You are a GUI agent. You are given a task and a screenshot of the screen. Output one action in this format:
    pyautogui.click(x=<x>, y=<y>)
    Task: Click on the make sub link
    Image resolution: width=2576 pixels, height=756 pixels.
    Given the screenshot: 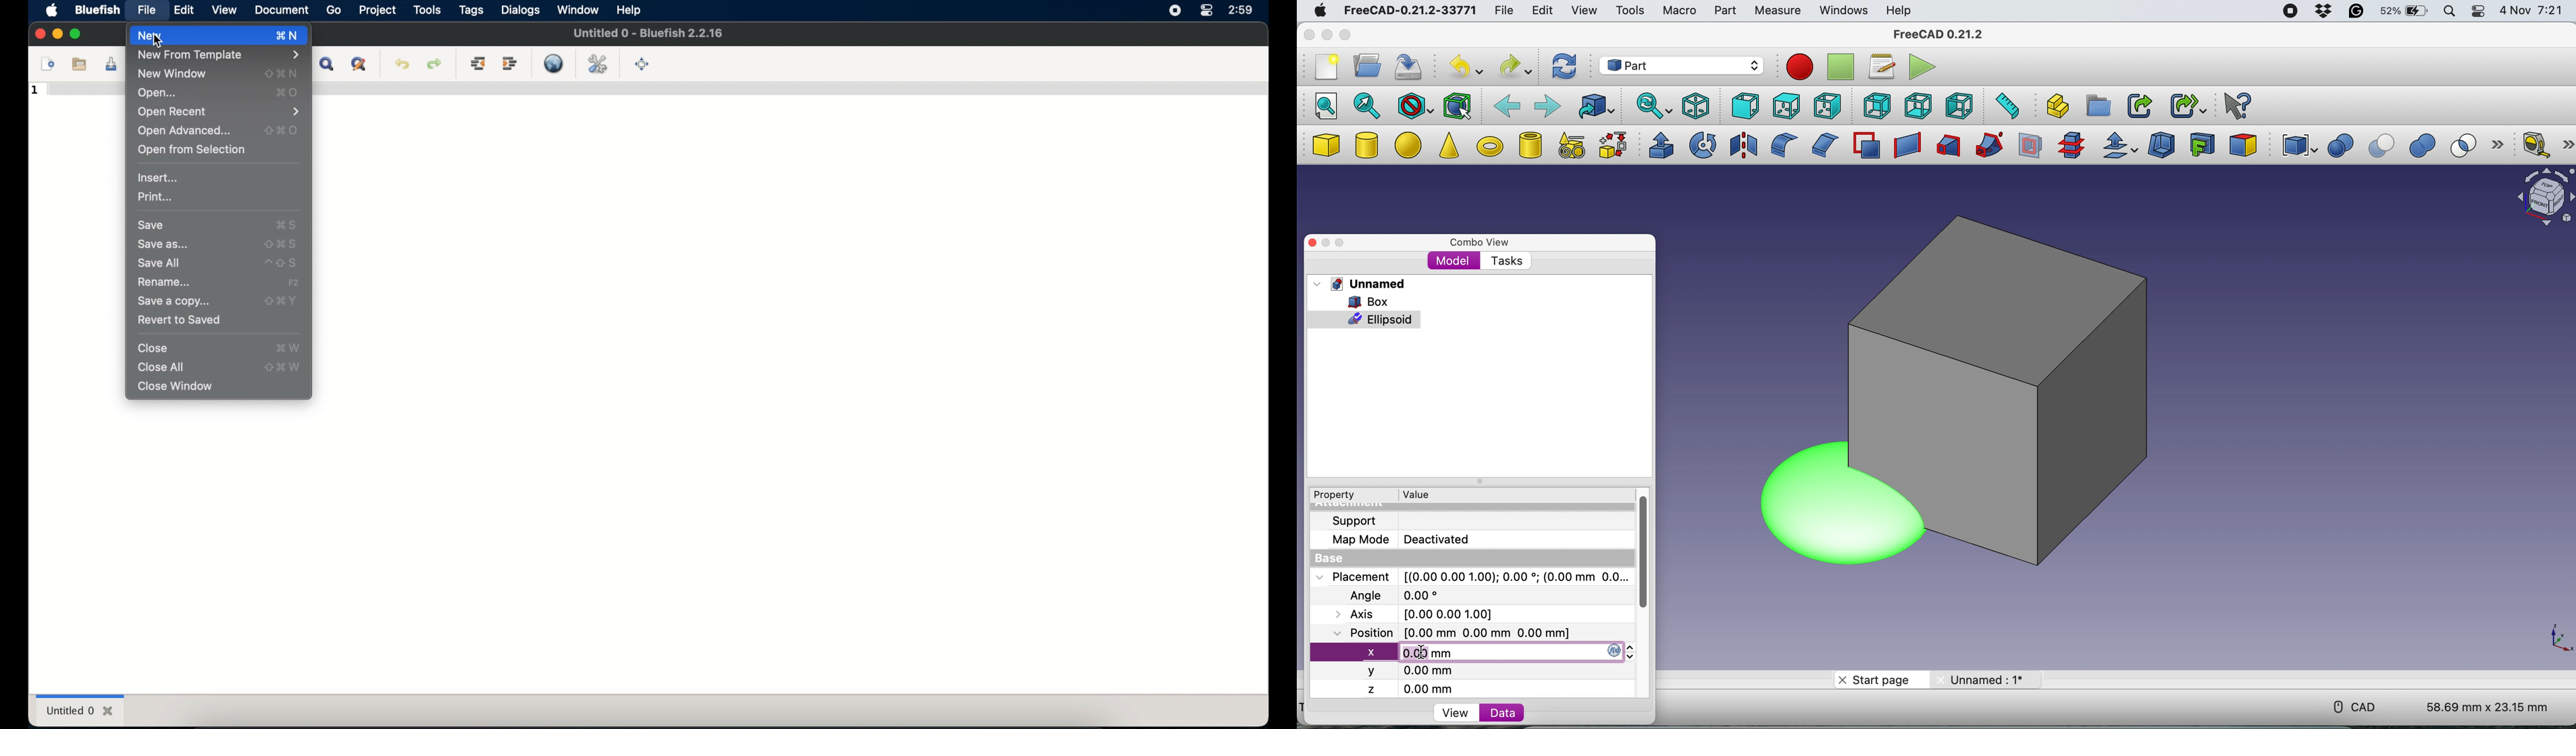 What is the action you would take?
    pyautogui.click(x=2189, y=104)
    